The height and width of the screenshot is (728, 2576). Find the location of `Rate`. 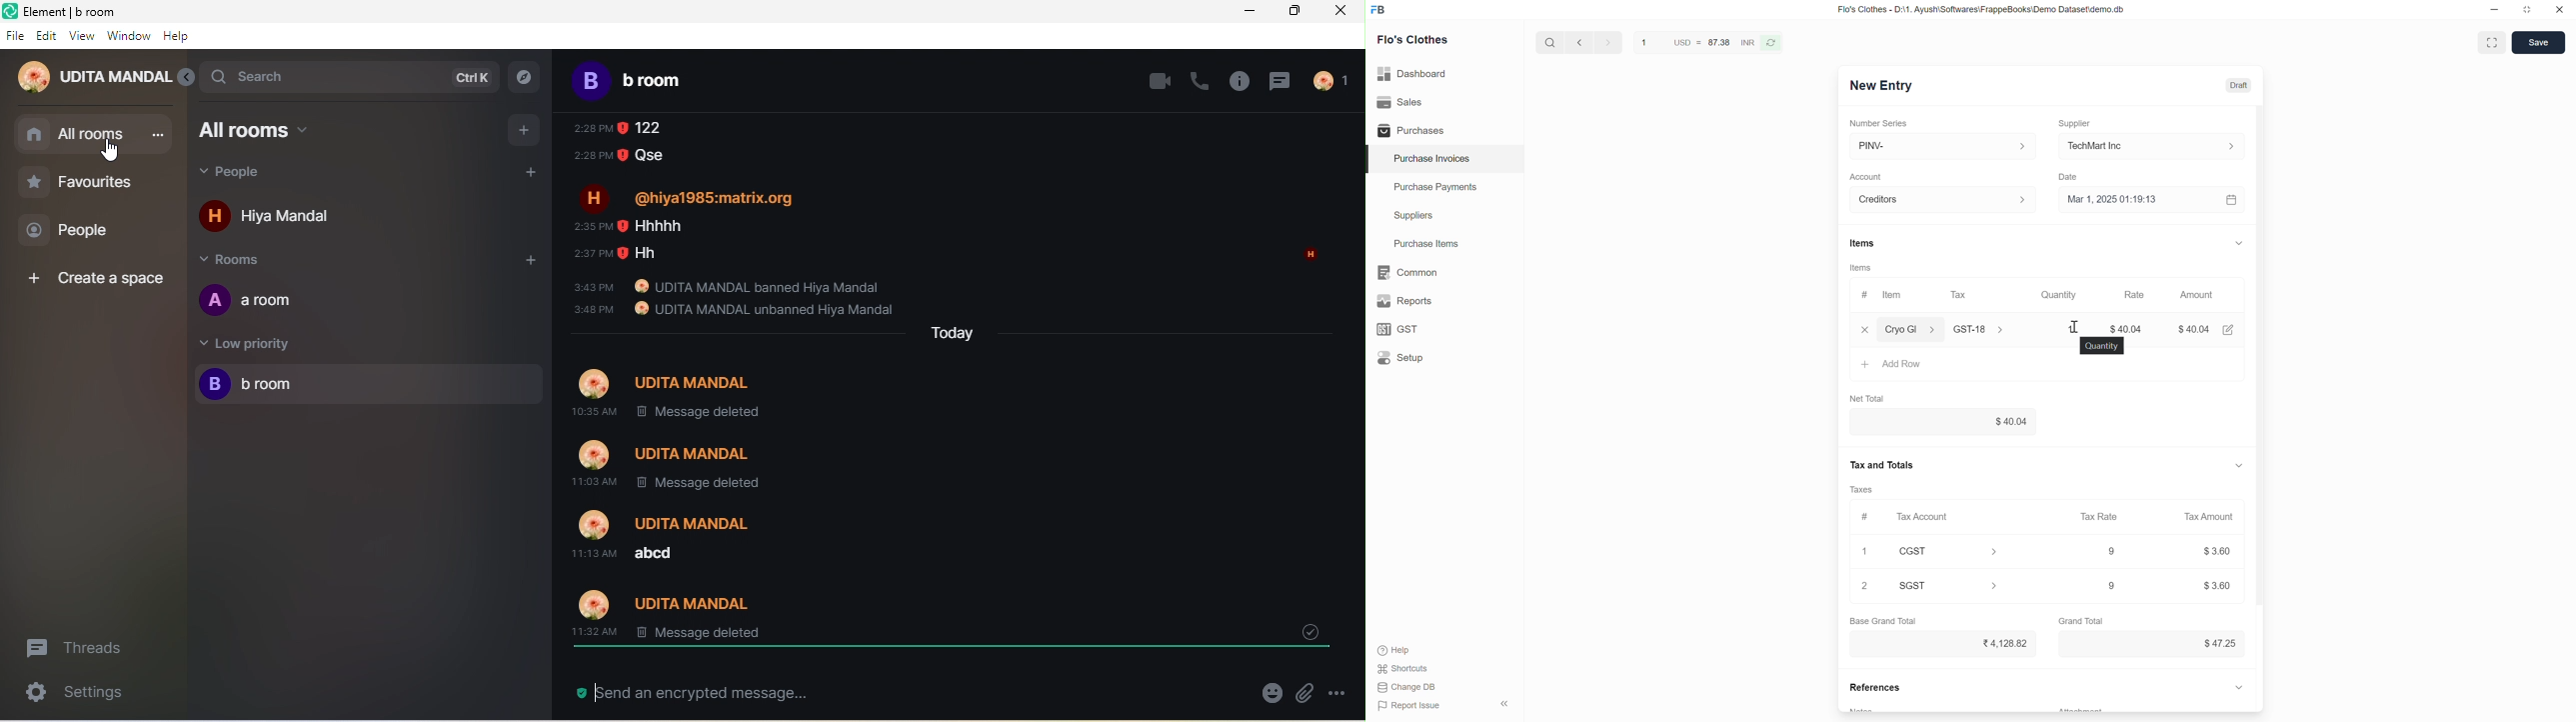

Rate is located at coordinates (2141, 294).